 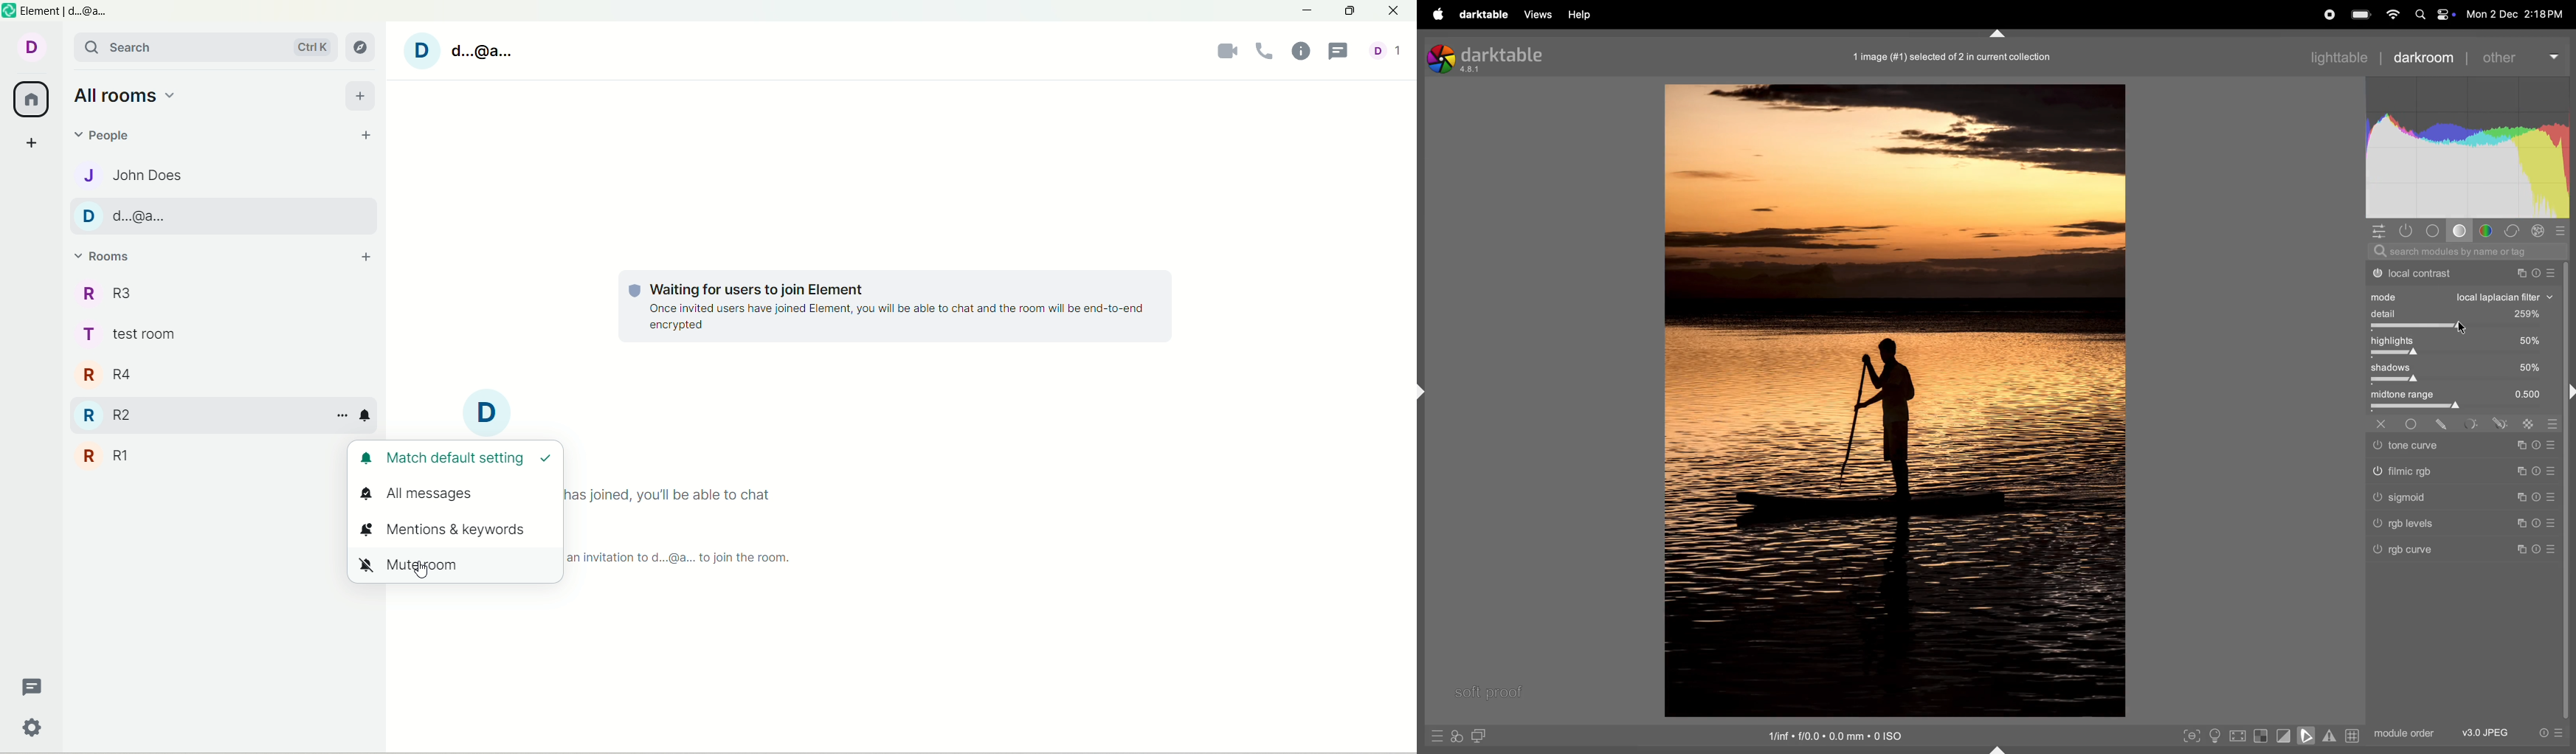 I want to click on darkroom, so click(x=2425, y=57).